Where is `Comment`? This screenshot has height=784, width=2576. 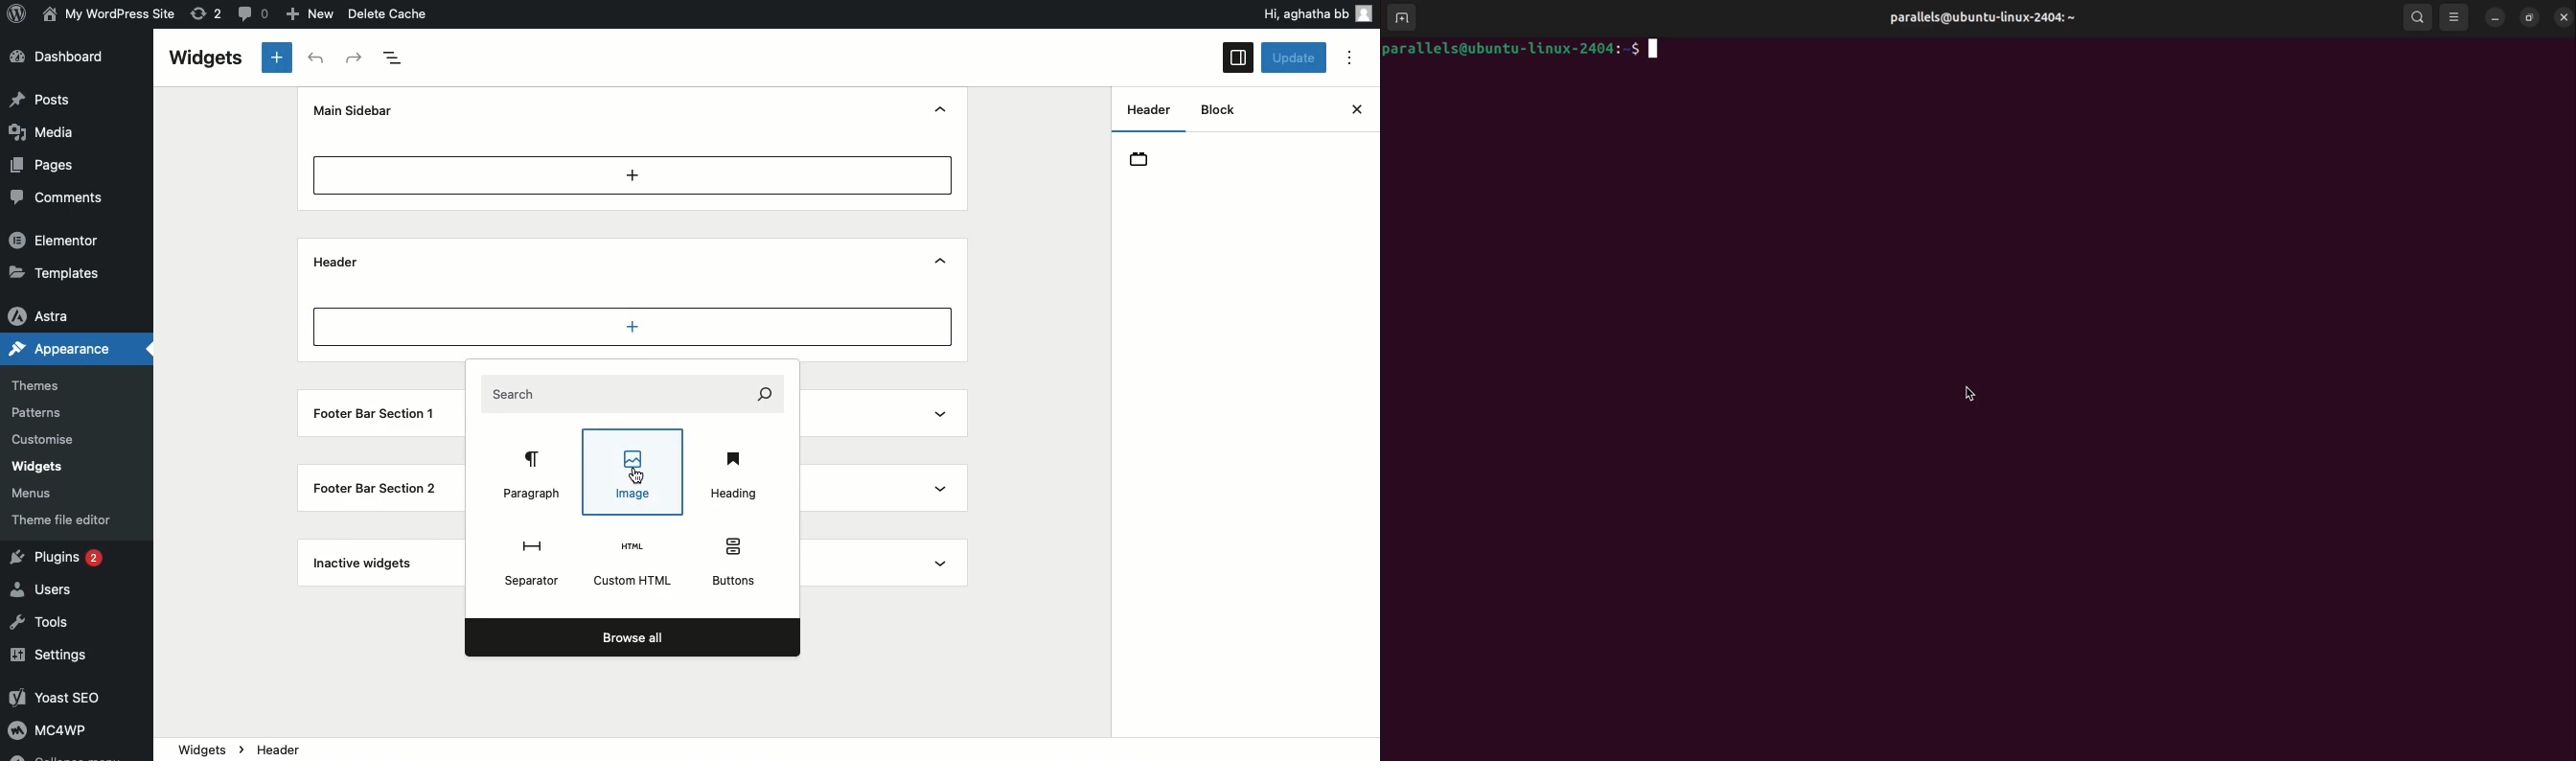
Comment is located at coordinates (250, 12).